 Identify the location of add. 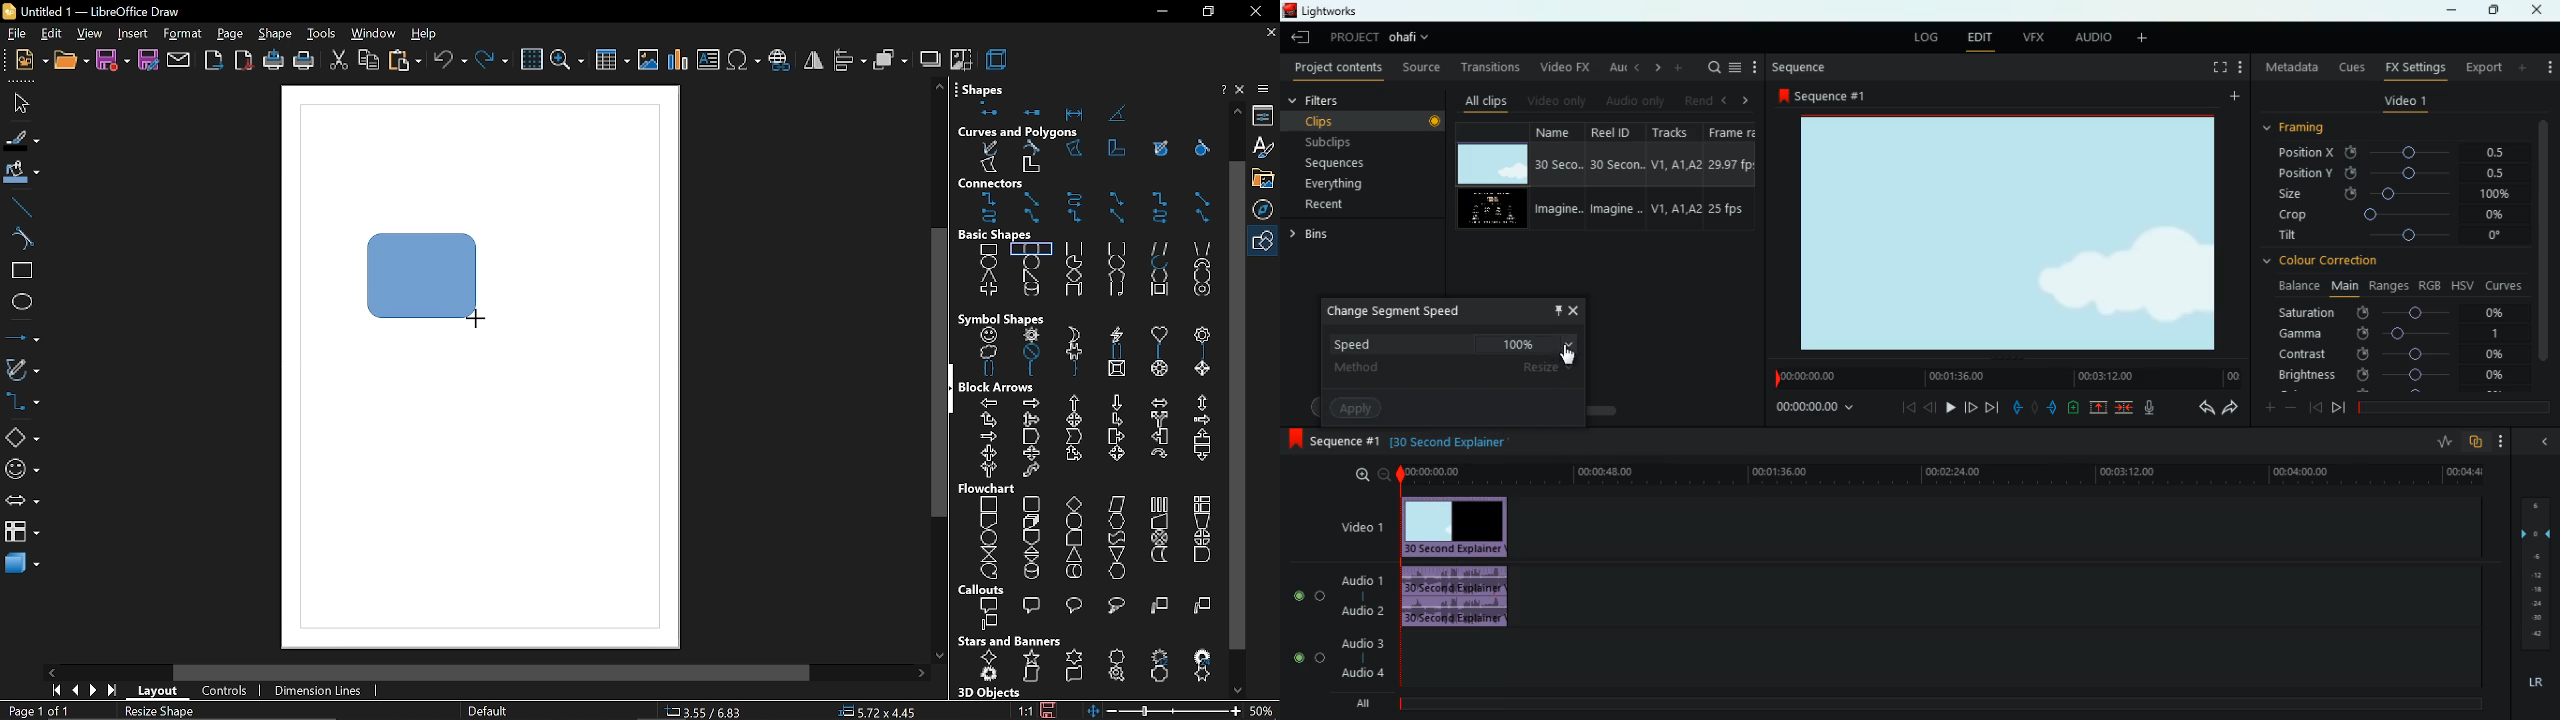
(2549, 66).